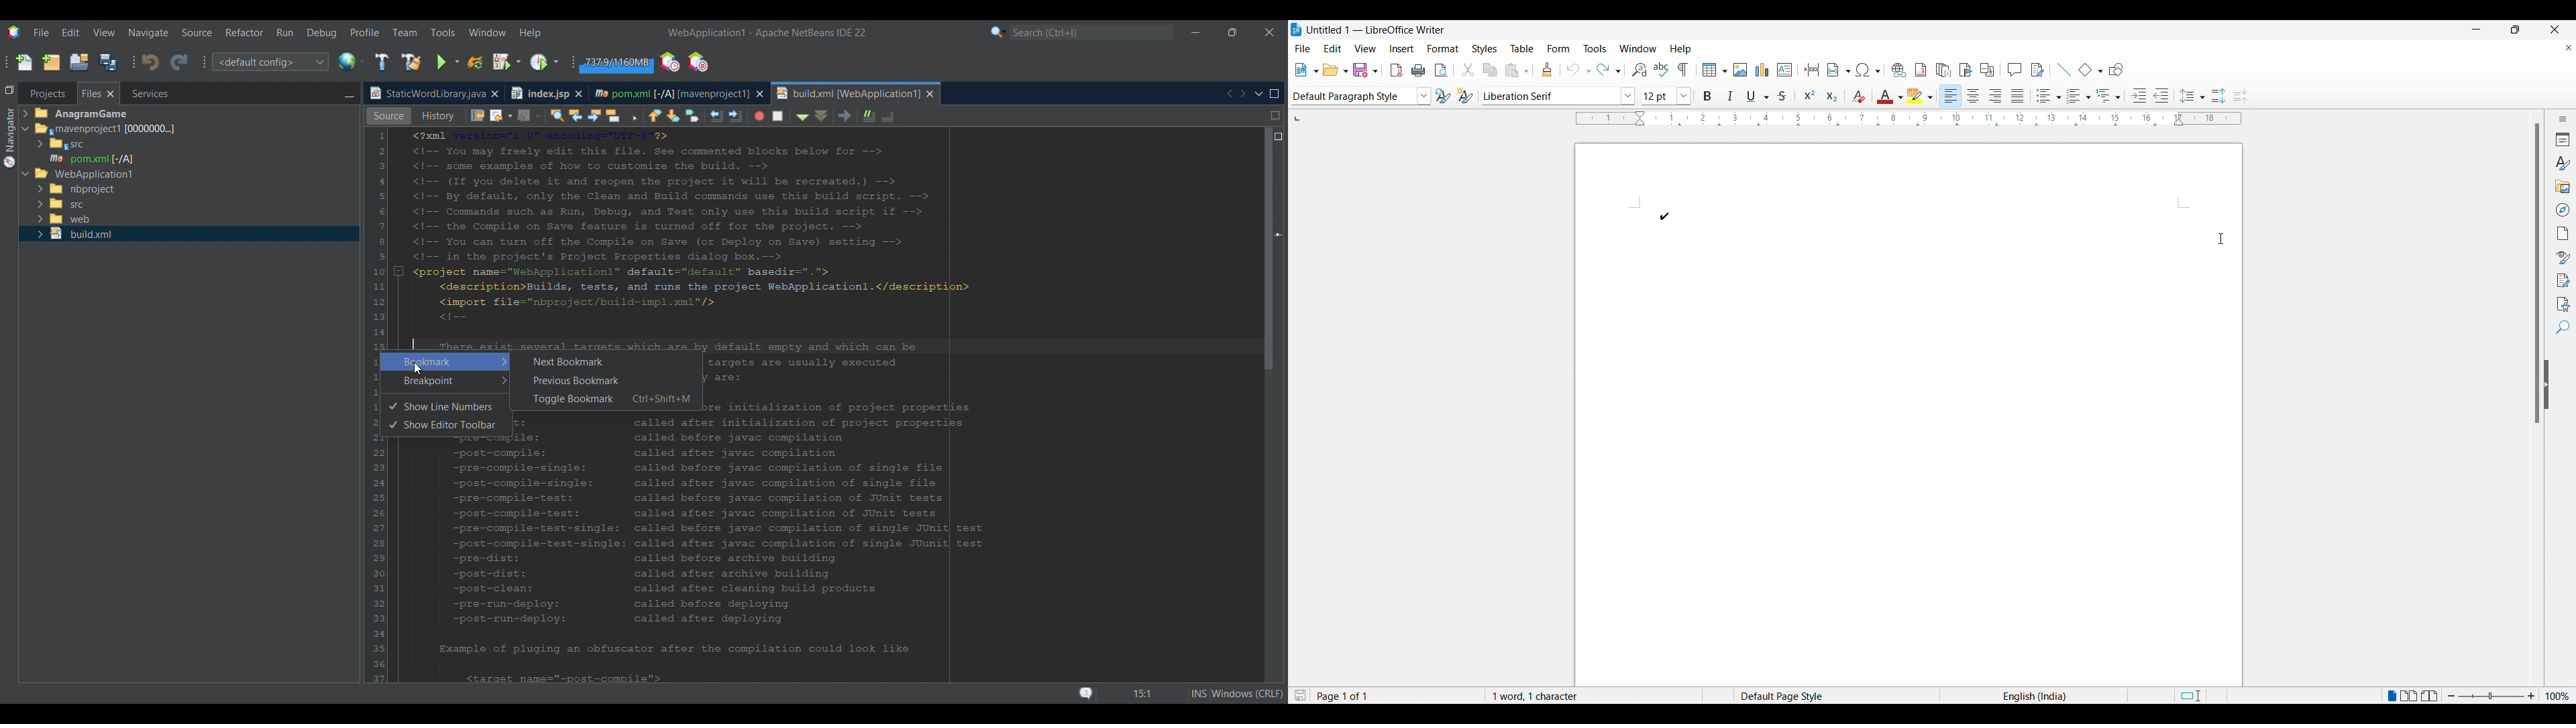  I want to click on Click to save modifications in document, so click(1299, 695).